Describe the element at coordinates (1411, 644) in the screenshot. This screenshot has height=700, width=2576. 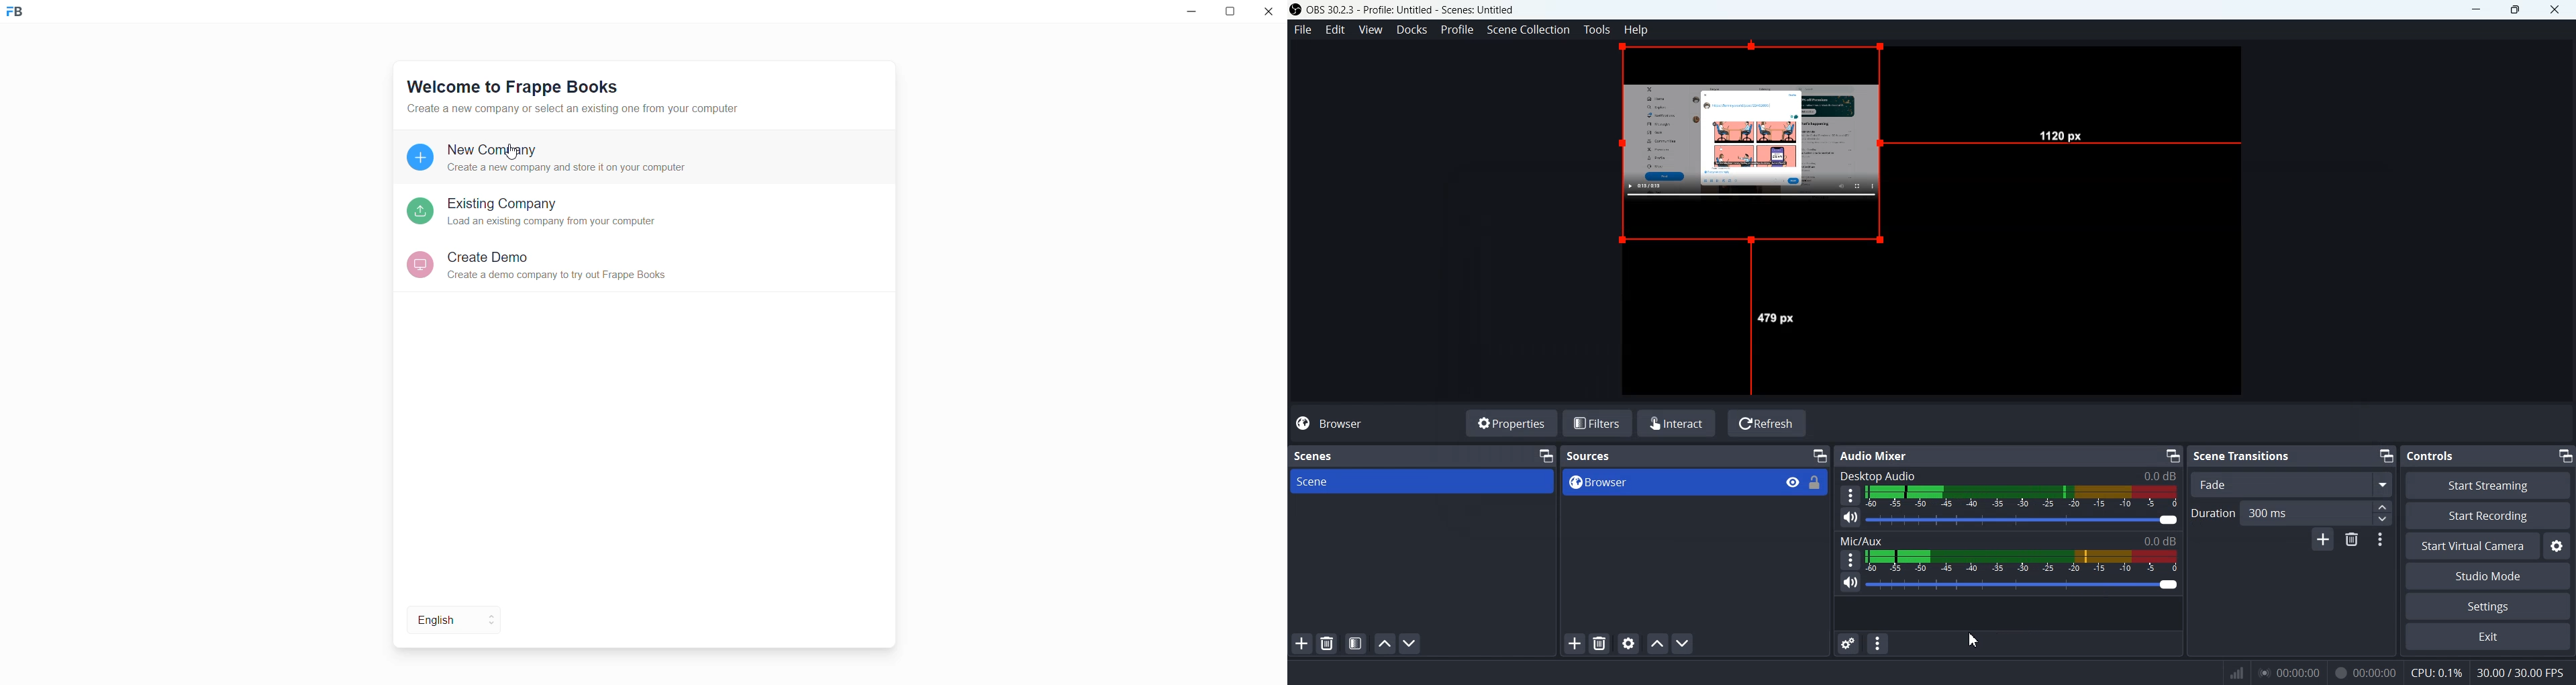
I see `Move scene Down` at that location.